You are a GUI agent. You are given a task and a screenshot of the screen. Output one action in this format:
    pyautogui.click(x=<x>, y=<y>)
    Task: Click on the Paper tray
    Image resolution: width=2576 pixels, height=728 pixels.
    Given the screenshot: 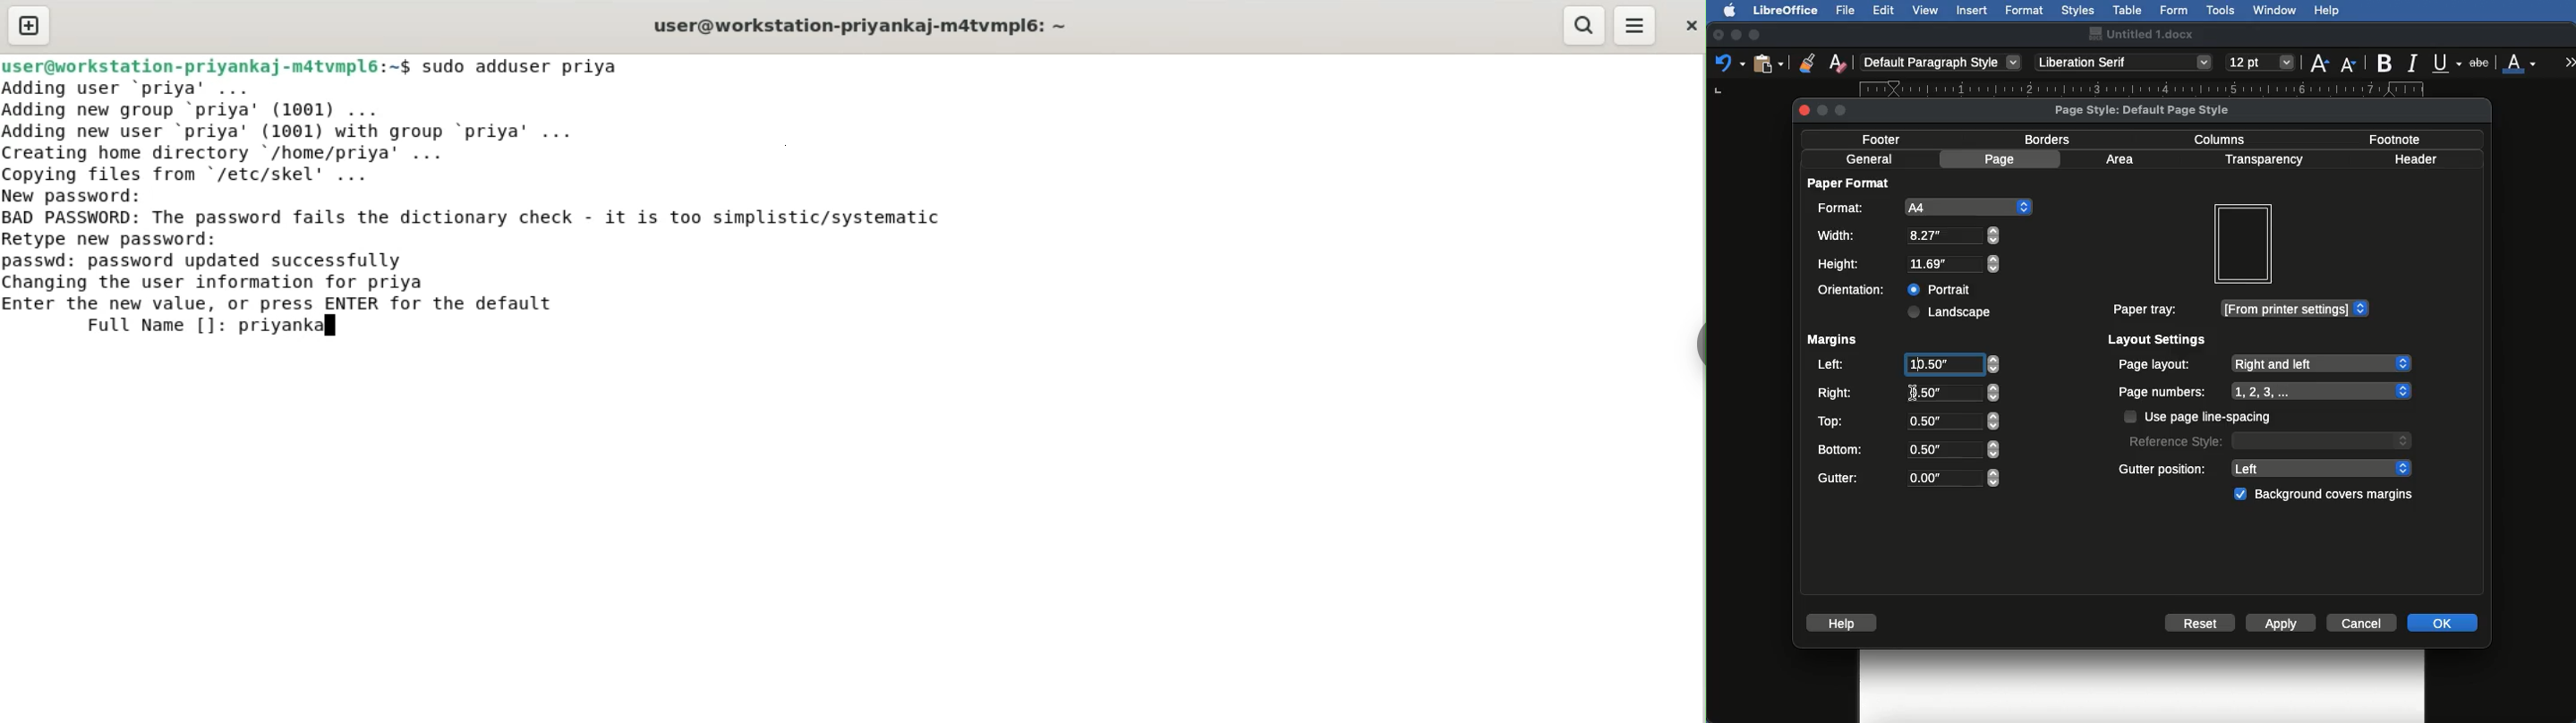 What is the action you would take?
    pyautogui.click(x=2240, y=309)
    